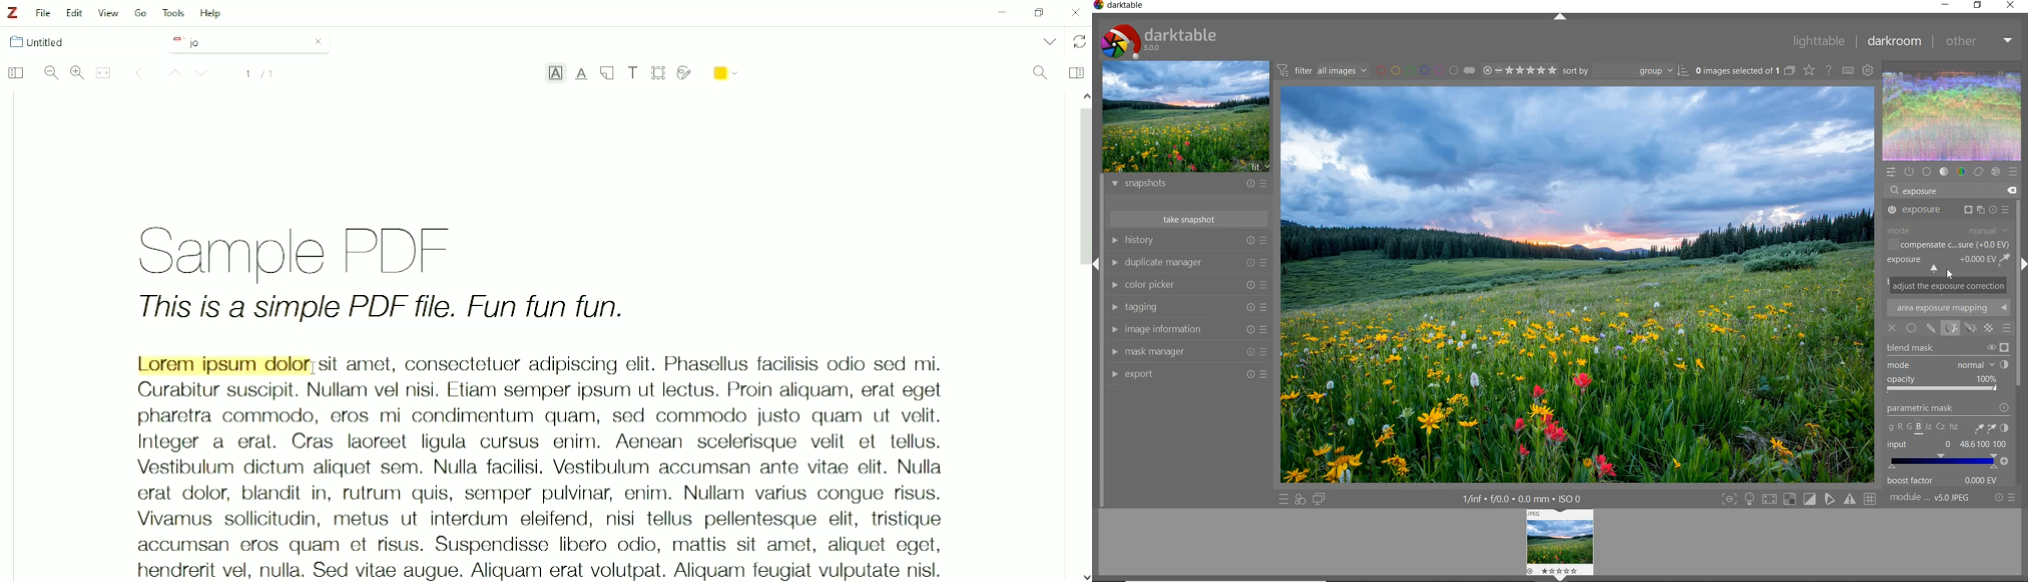 This screenshot has width=2044, height=588. What do you see at coordinates (109, 13) in the screenshot?
I see `View` at bounding box center [109, 13].